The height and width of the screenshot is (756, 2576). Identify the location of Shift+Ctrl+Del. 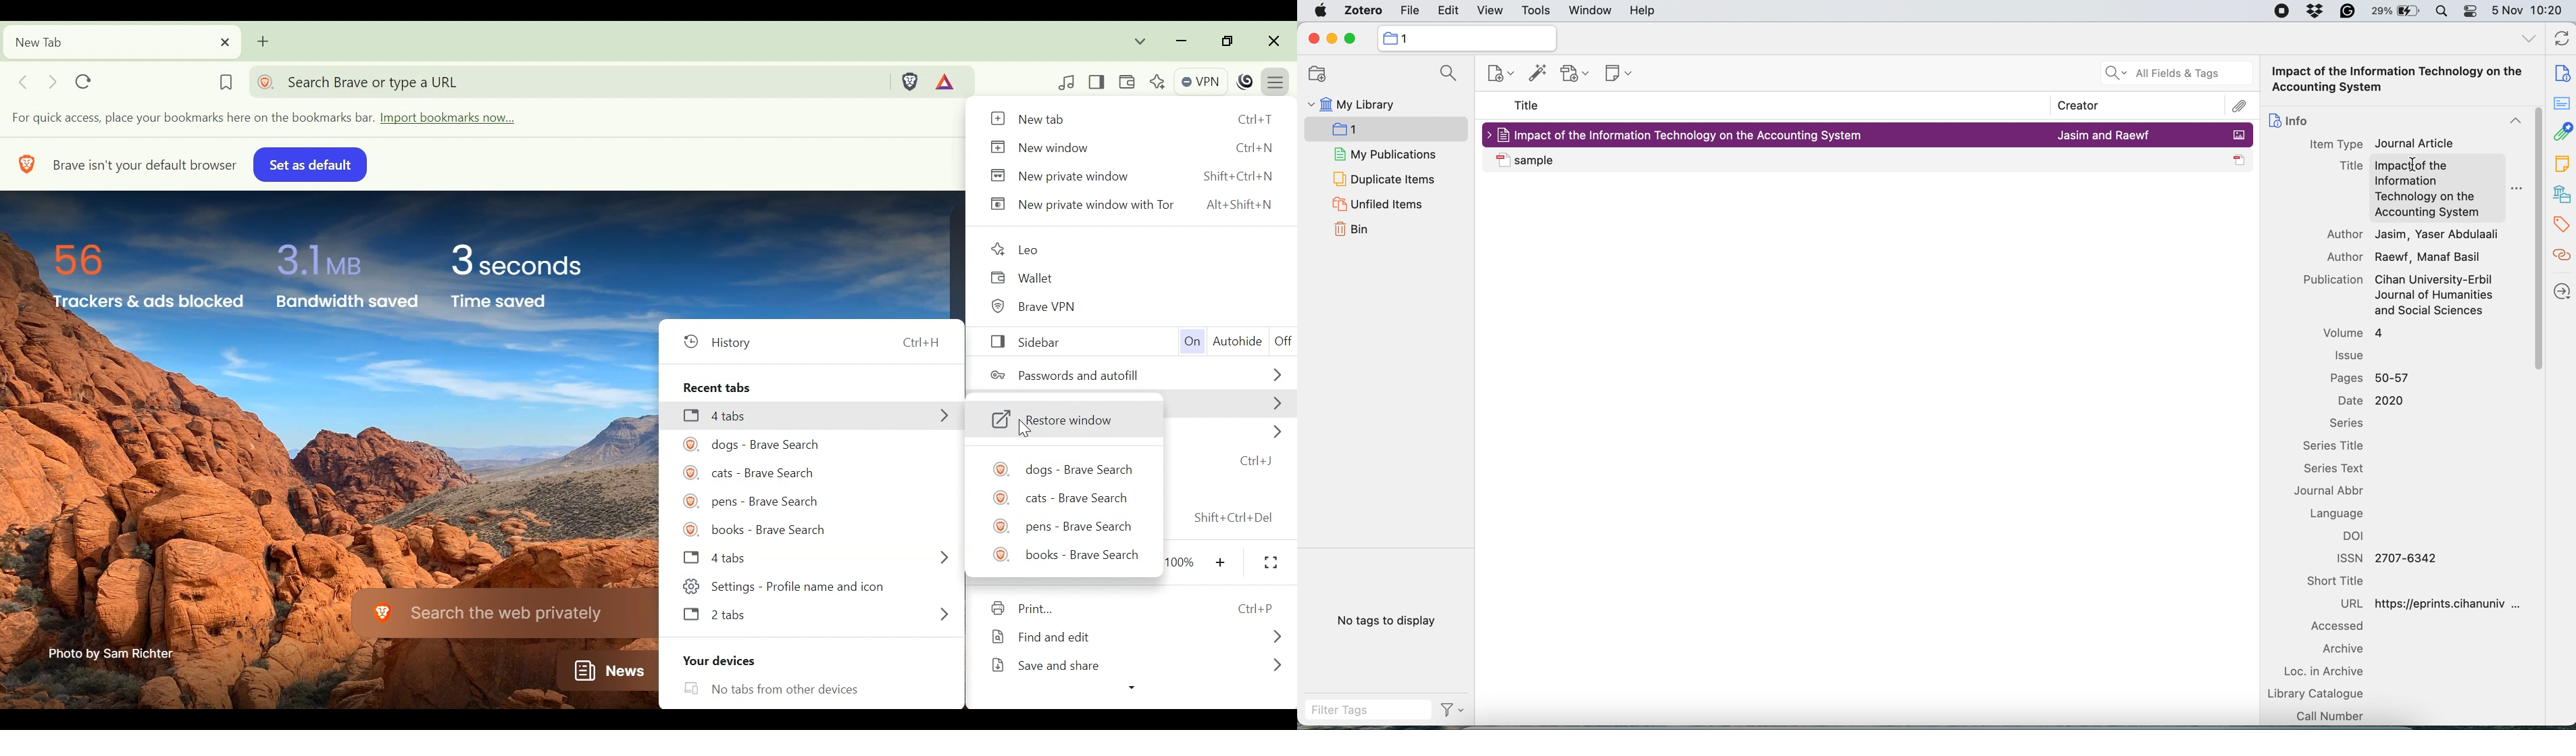
(1240, 516).